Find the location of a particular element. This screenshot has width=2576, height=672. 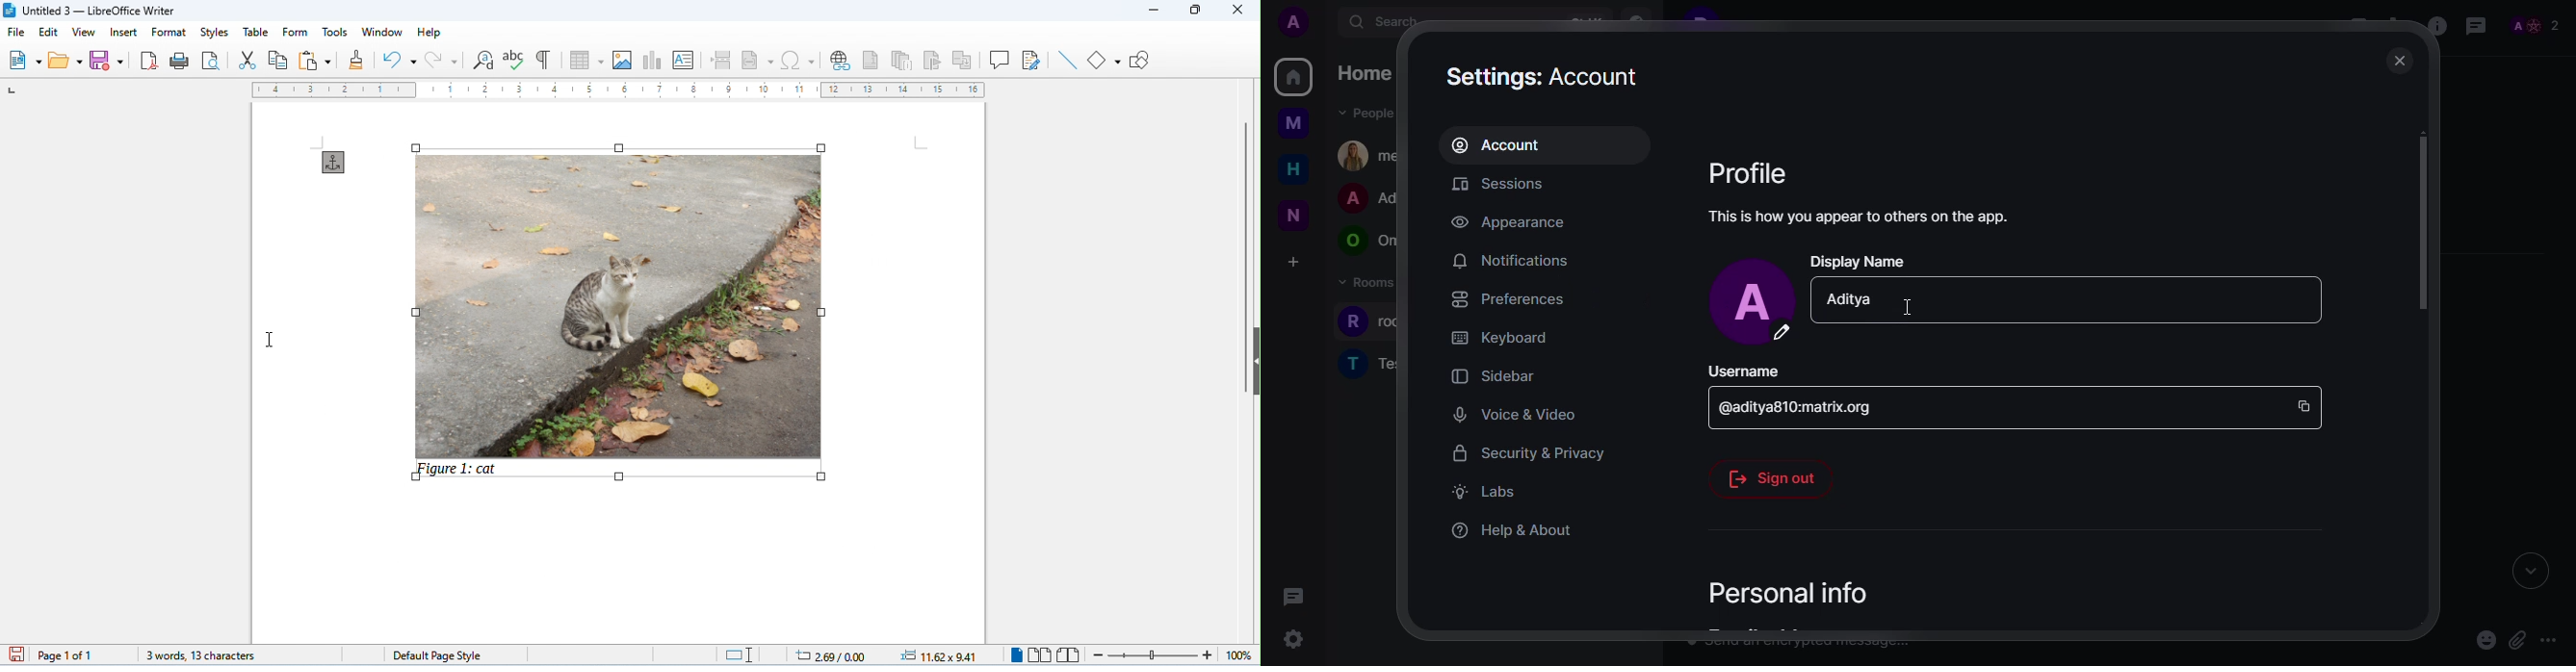

help is located at coordinates (429, 32).